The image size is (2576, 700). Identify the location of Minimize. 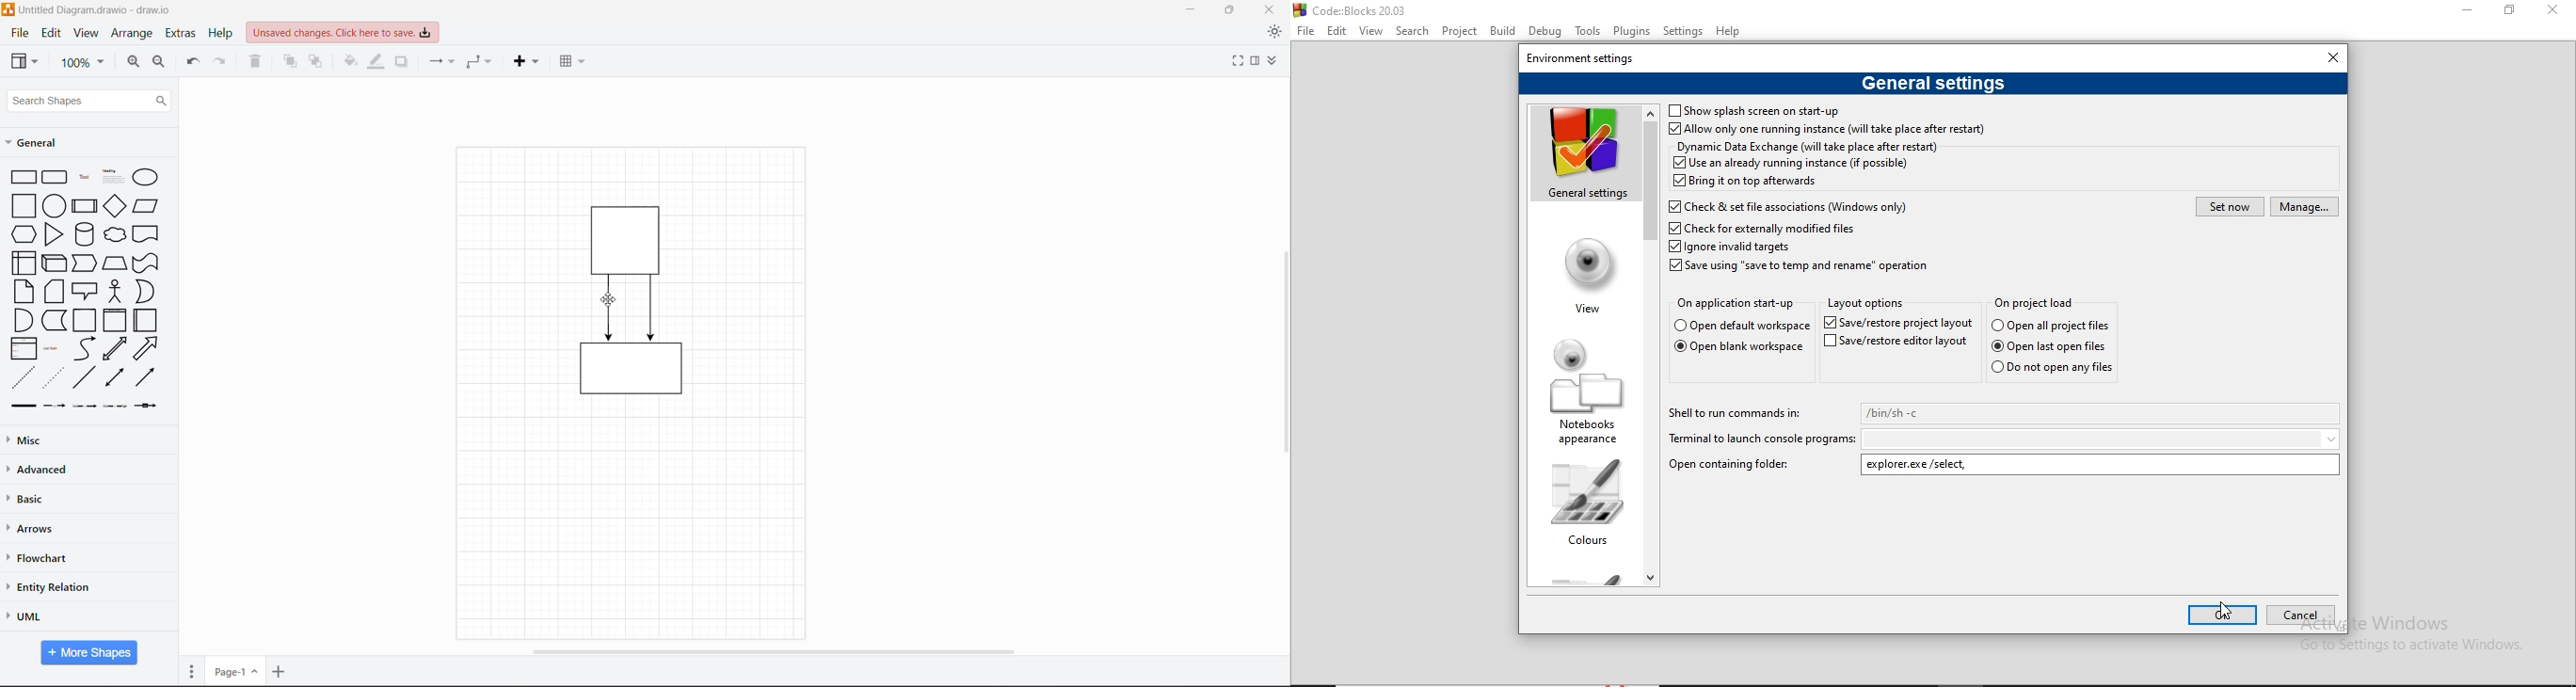
(1187, 10).